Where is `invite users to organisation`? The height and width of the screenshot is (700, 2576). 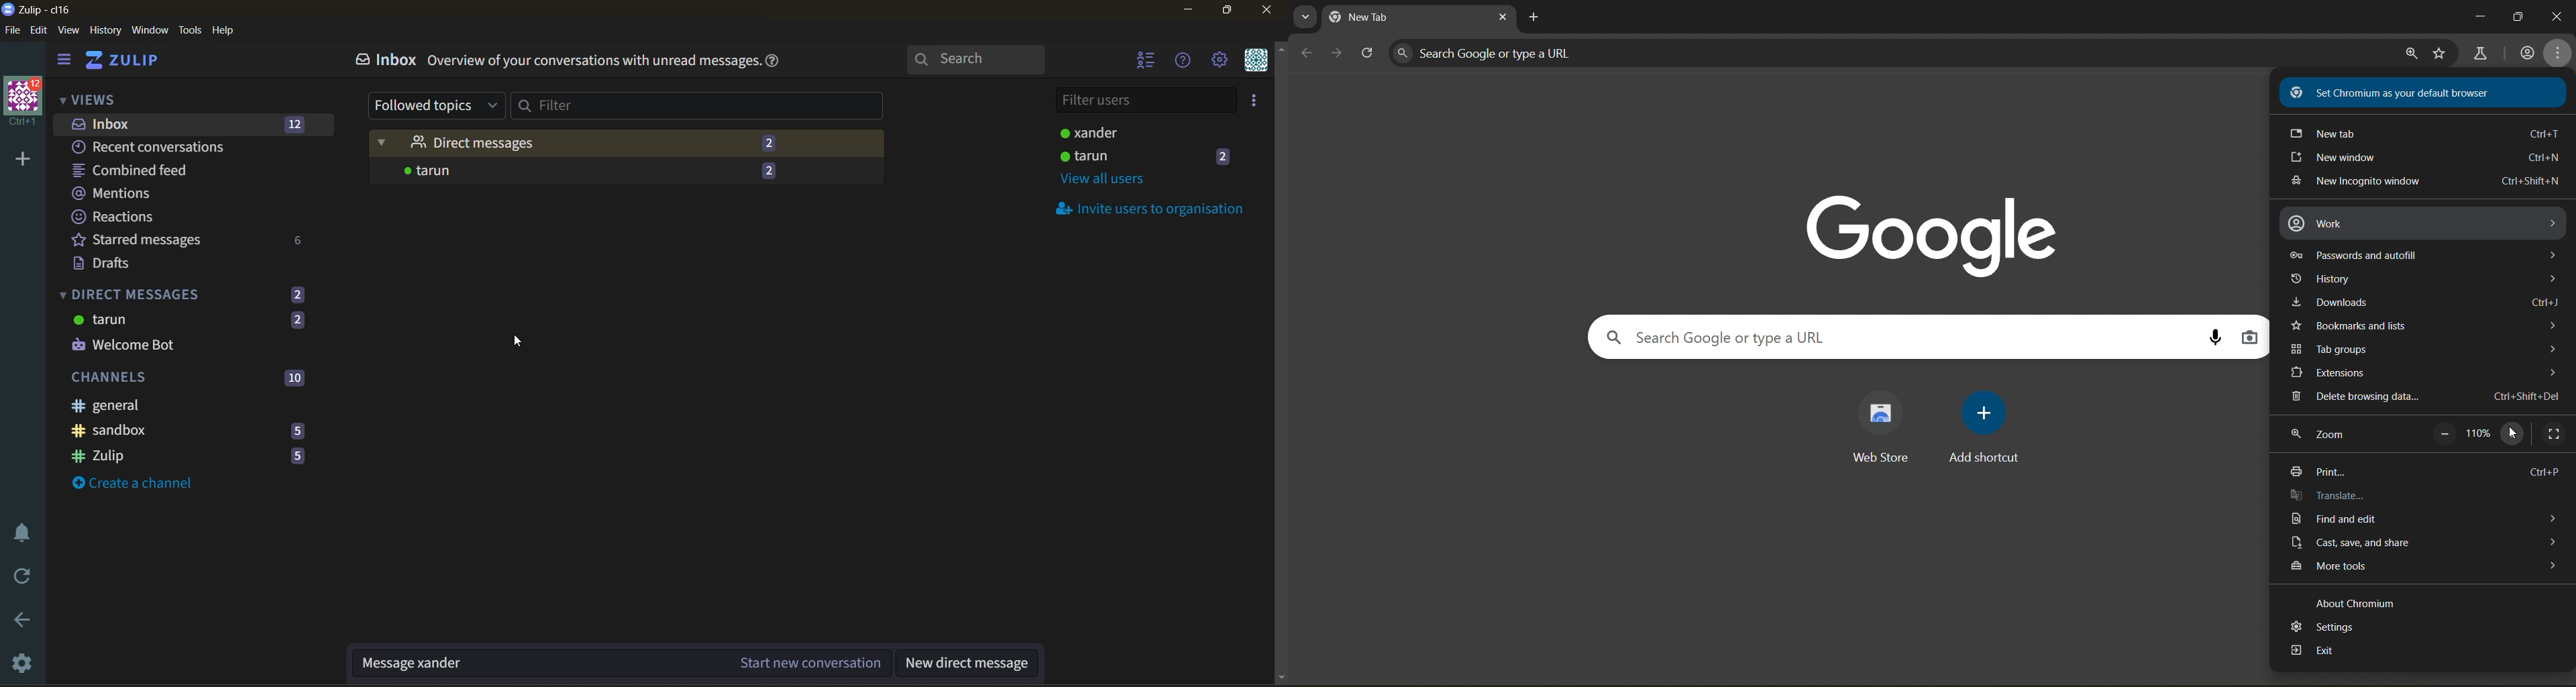 invite users to organisation is located at coordinates (1157, 211).